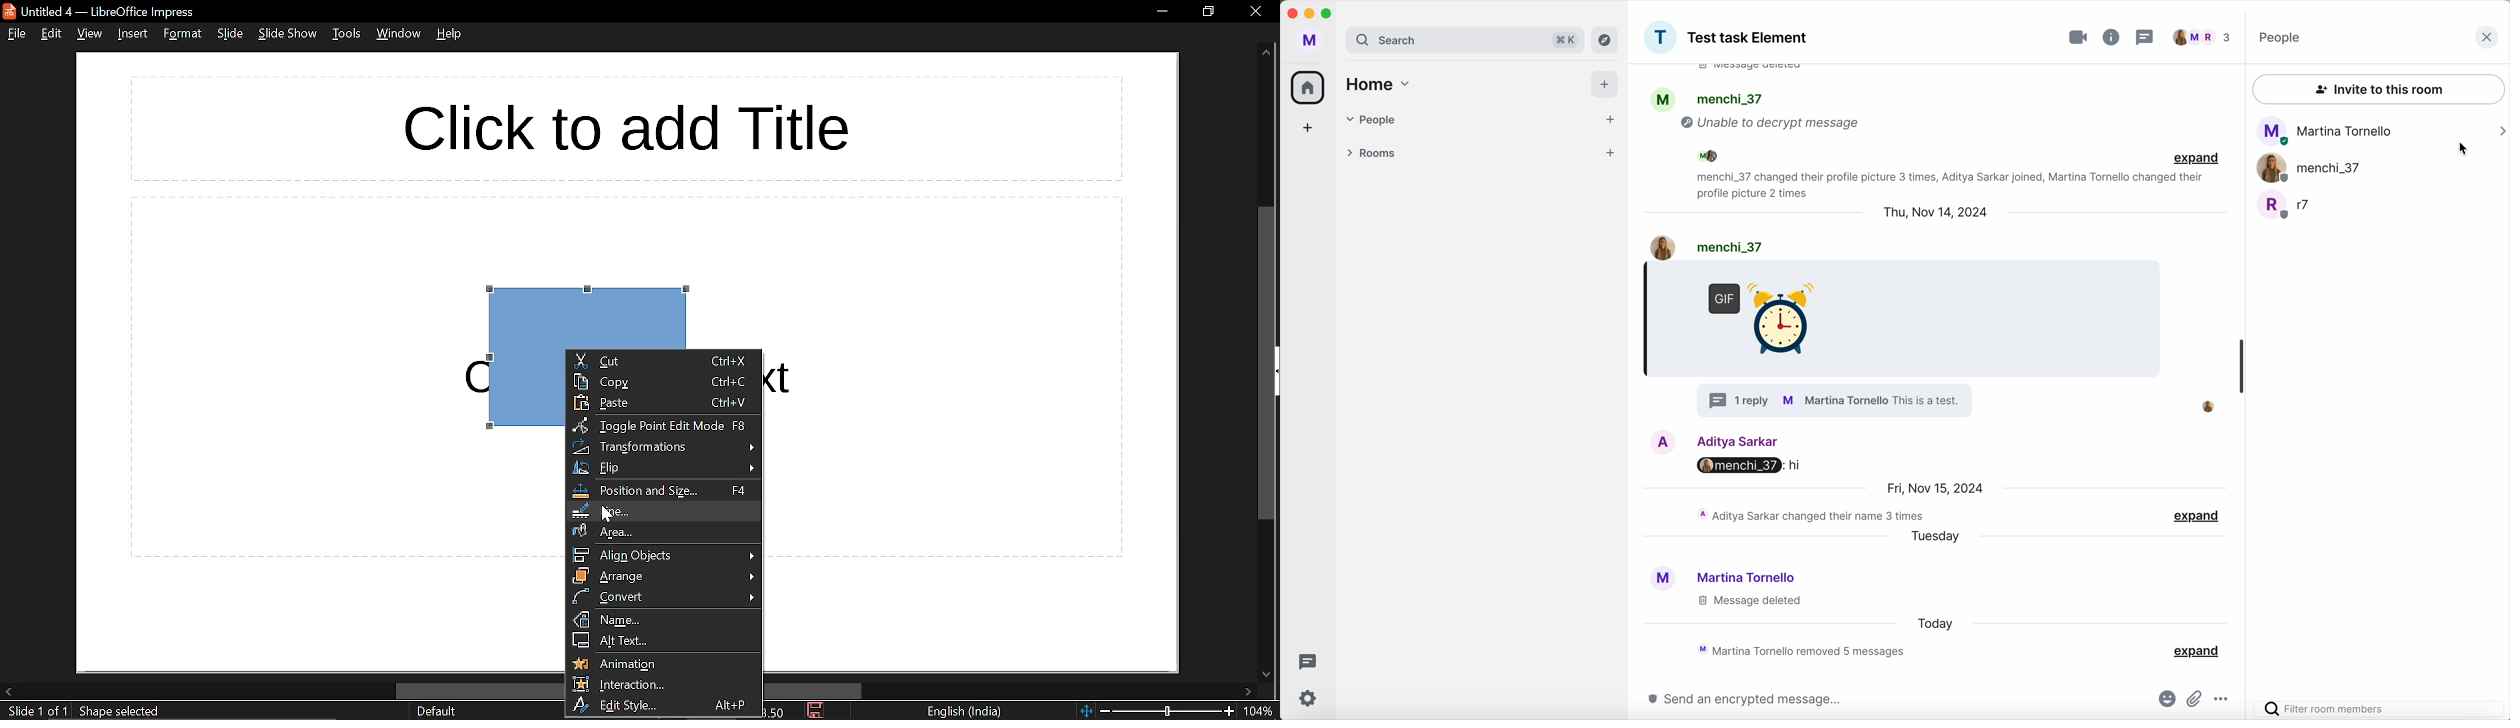  What do you see at coordinates (1936, 539) in the screenshot?
I see `tuesday` at bounding box center [1936, 539].